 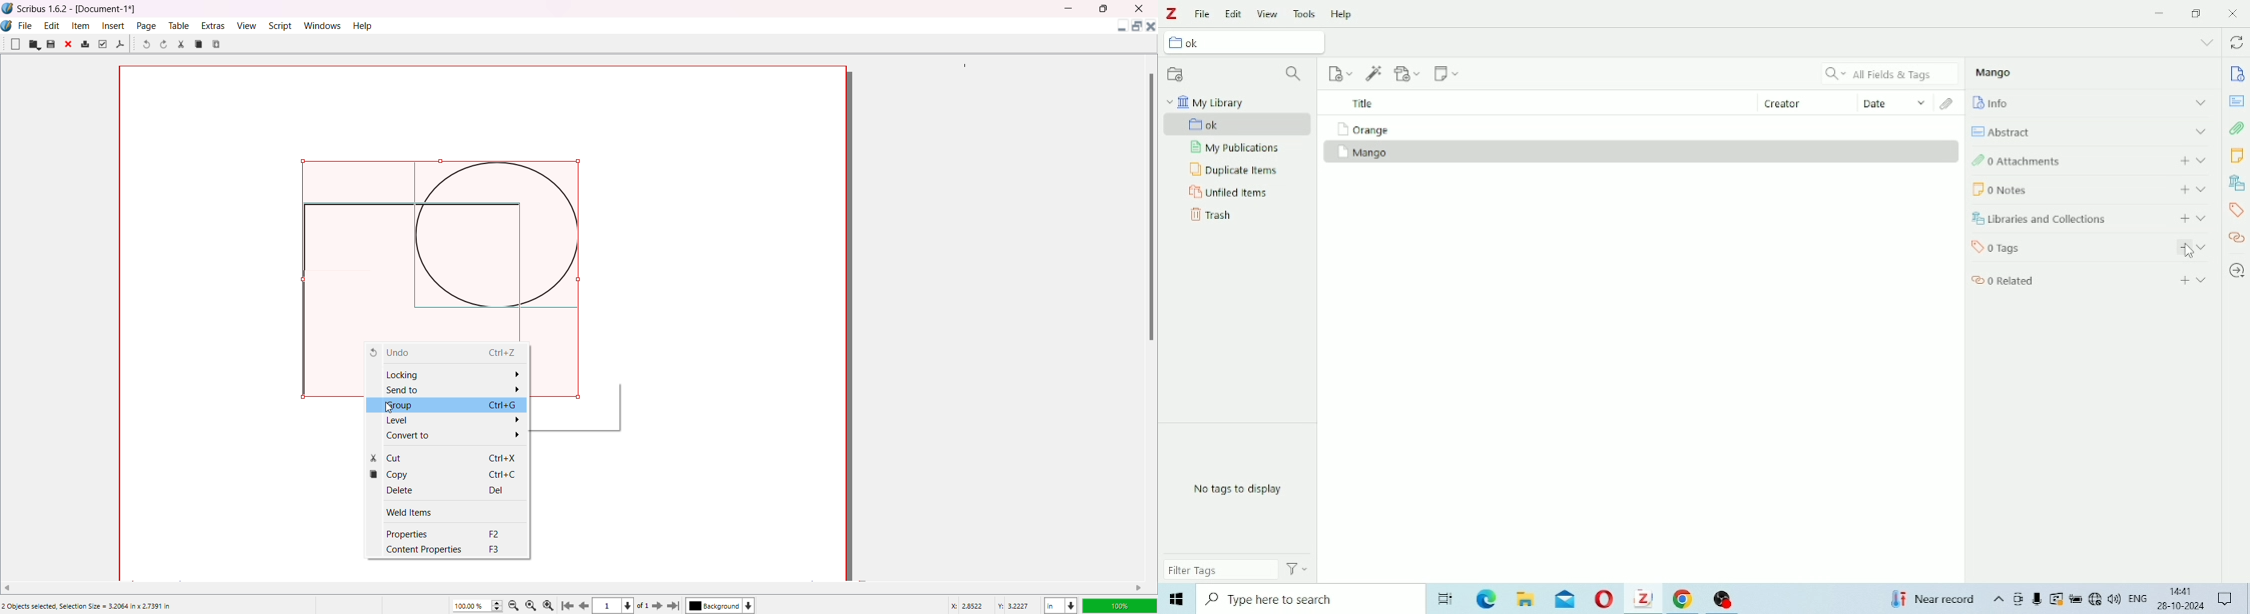 What do you see at coordinates (11, 586) in the screenshot?
I see `Move Left` at bounding box center [11, 586].